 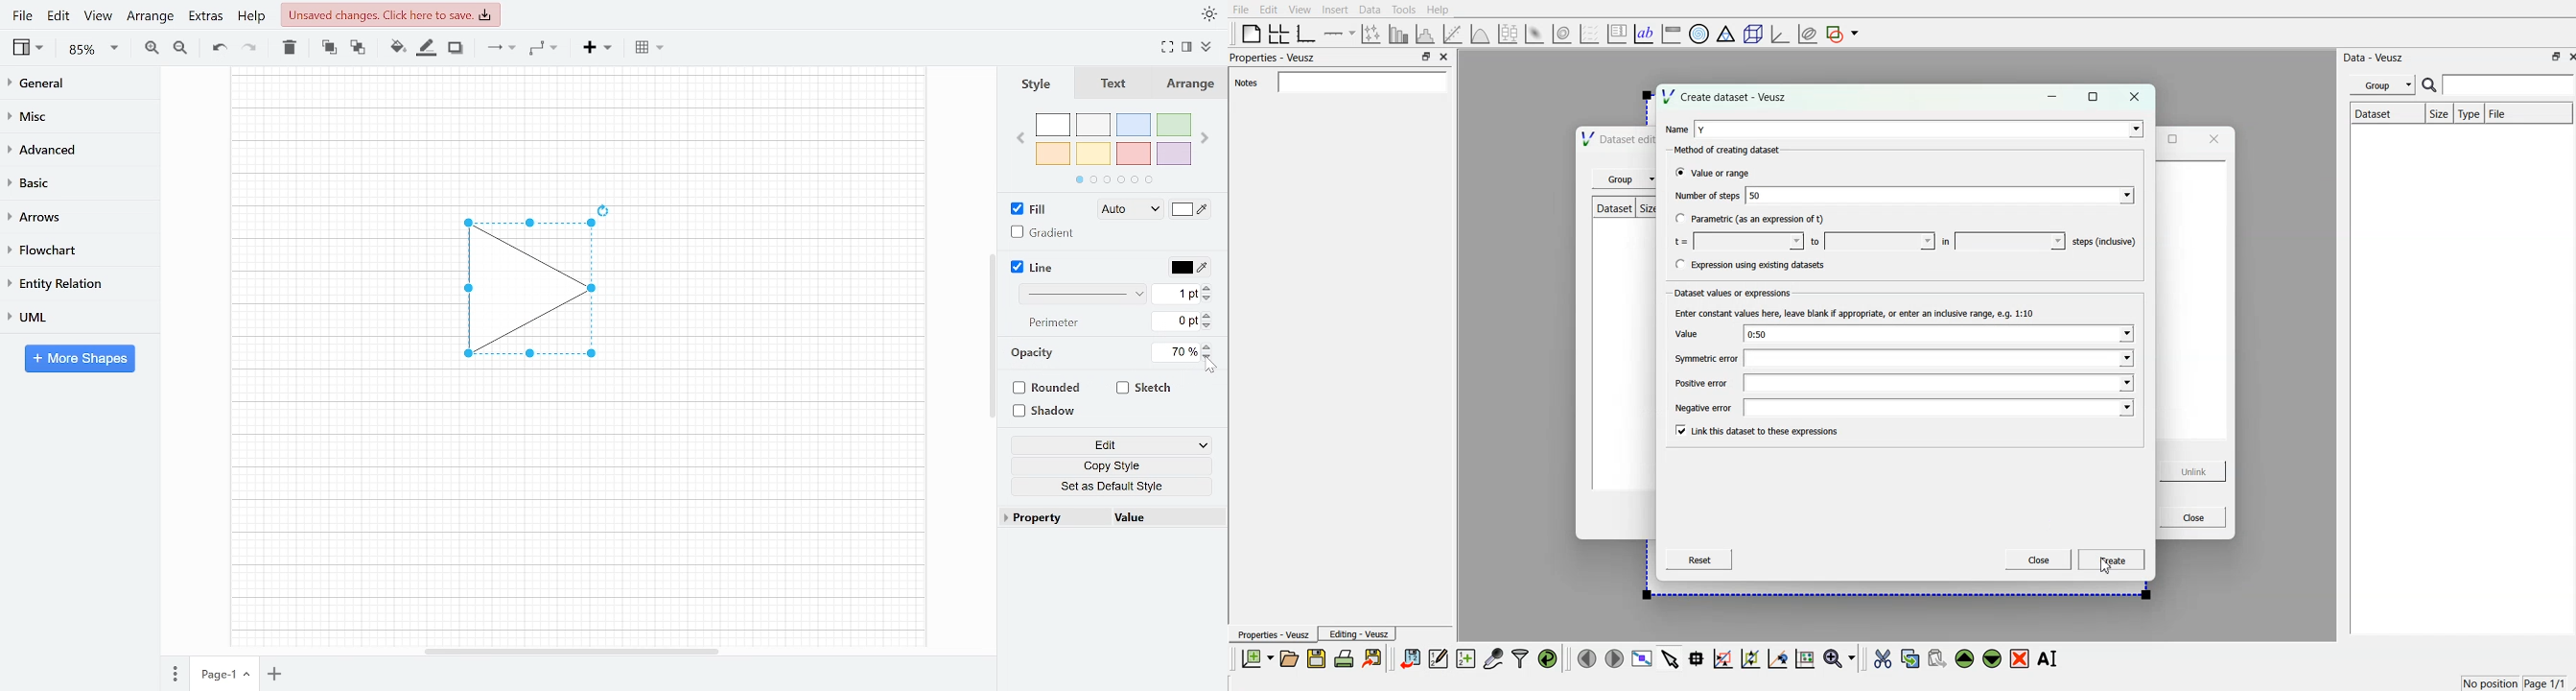 What do you see at coordinates (174, 676) in the screenshot?
I see `Pages` at bounding box center [174, 676].